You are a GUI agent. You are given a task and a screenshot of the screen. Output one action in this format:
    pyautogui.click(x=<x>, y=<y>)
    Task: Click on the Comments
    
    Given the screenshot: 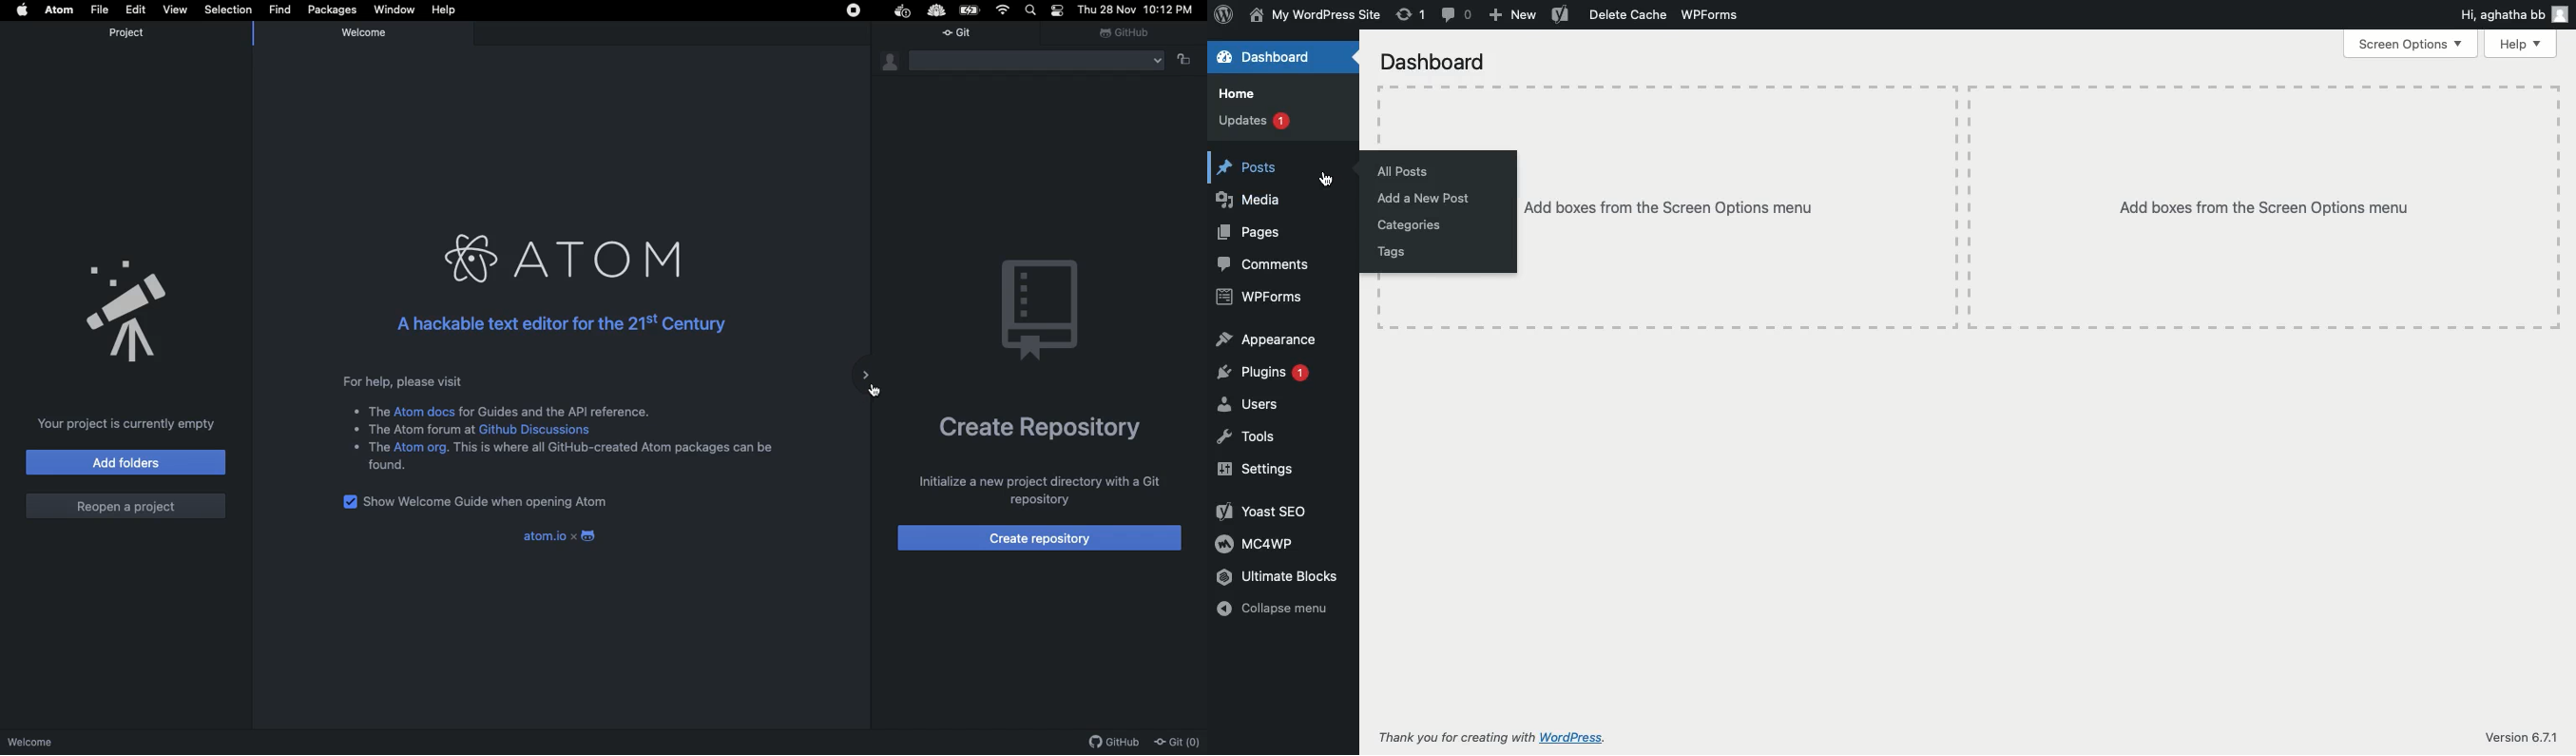 What is the action you would take?
    pyautogui.click(x=1270, y=267)
    